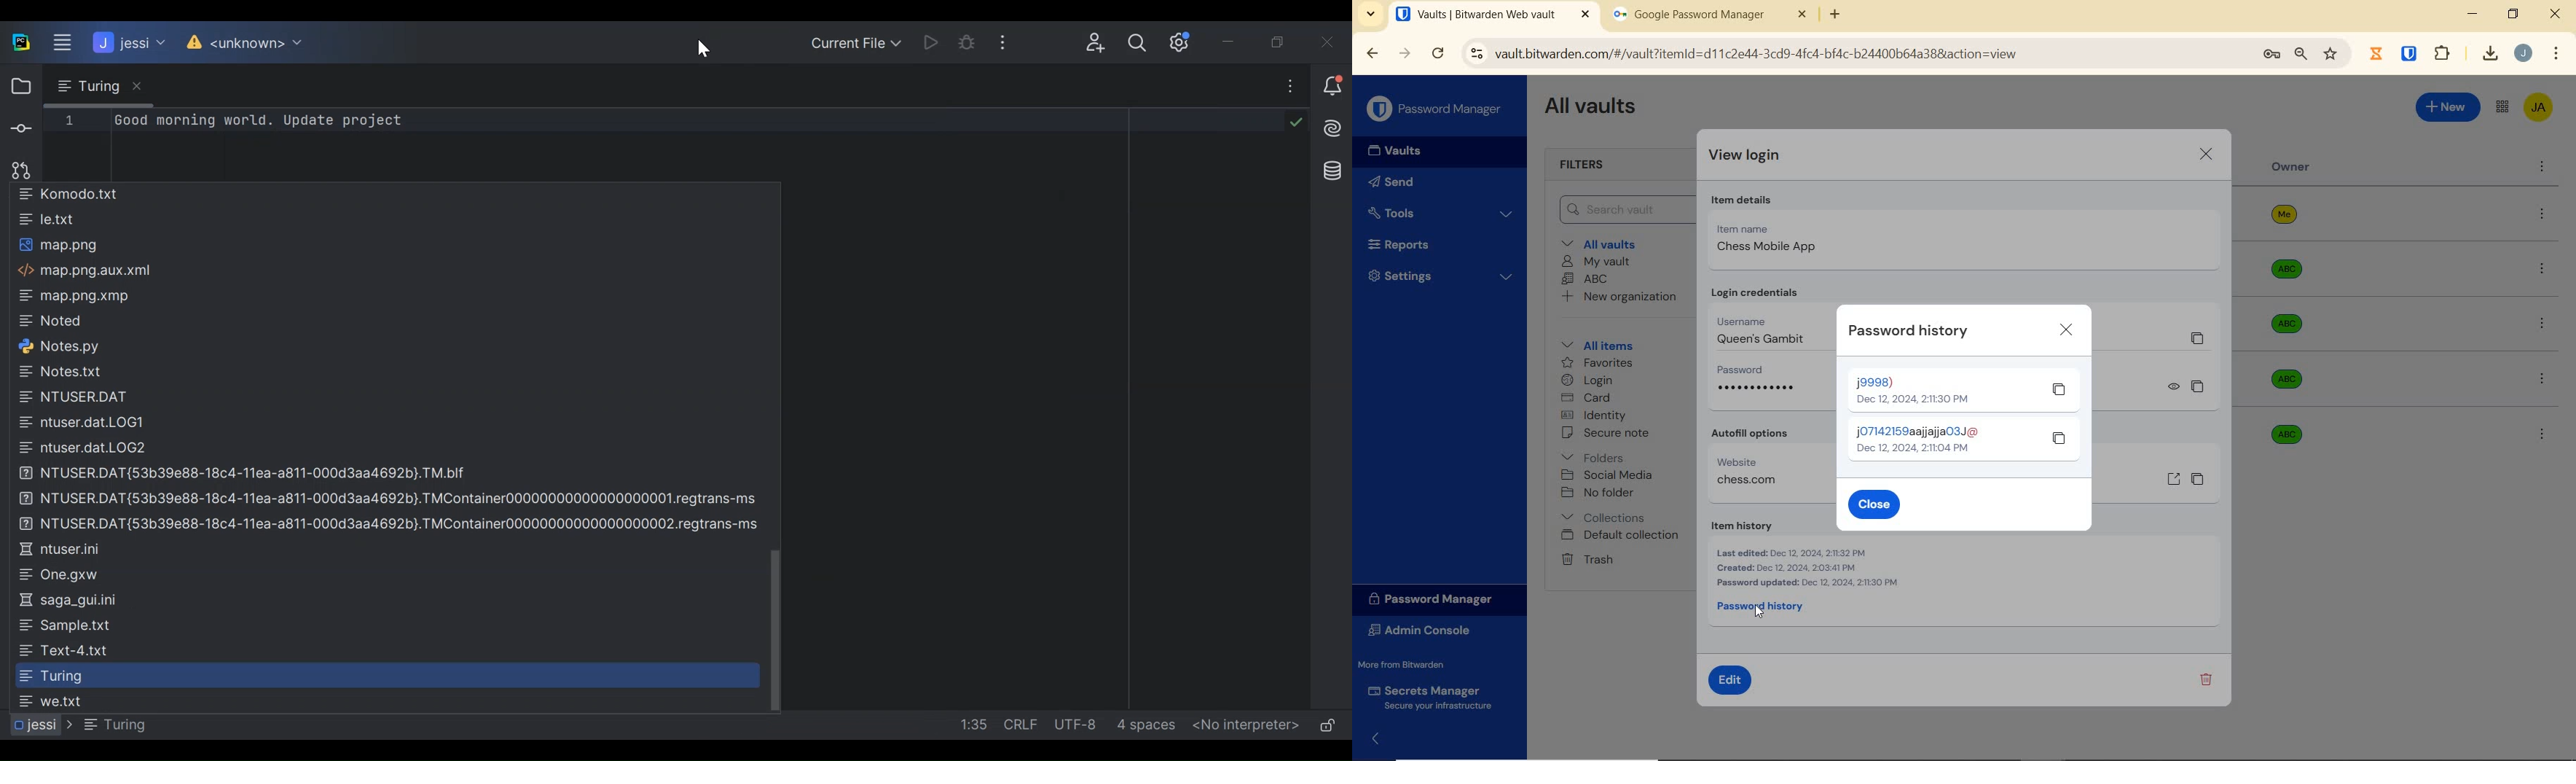 This screenshot has width=2576, height=784. What do you see at coordinates (1742, 370) in the screenshot?
I see `Password` at bounding box center [1742, 370].